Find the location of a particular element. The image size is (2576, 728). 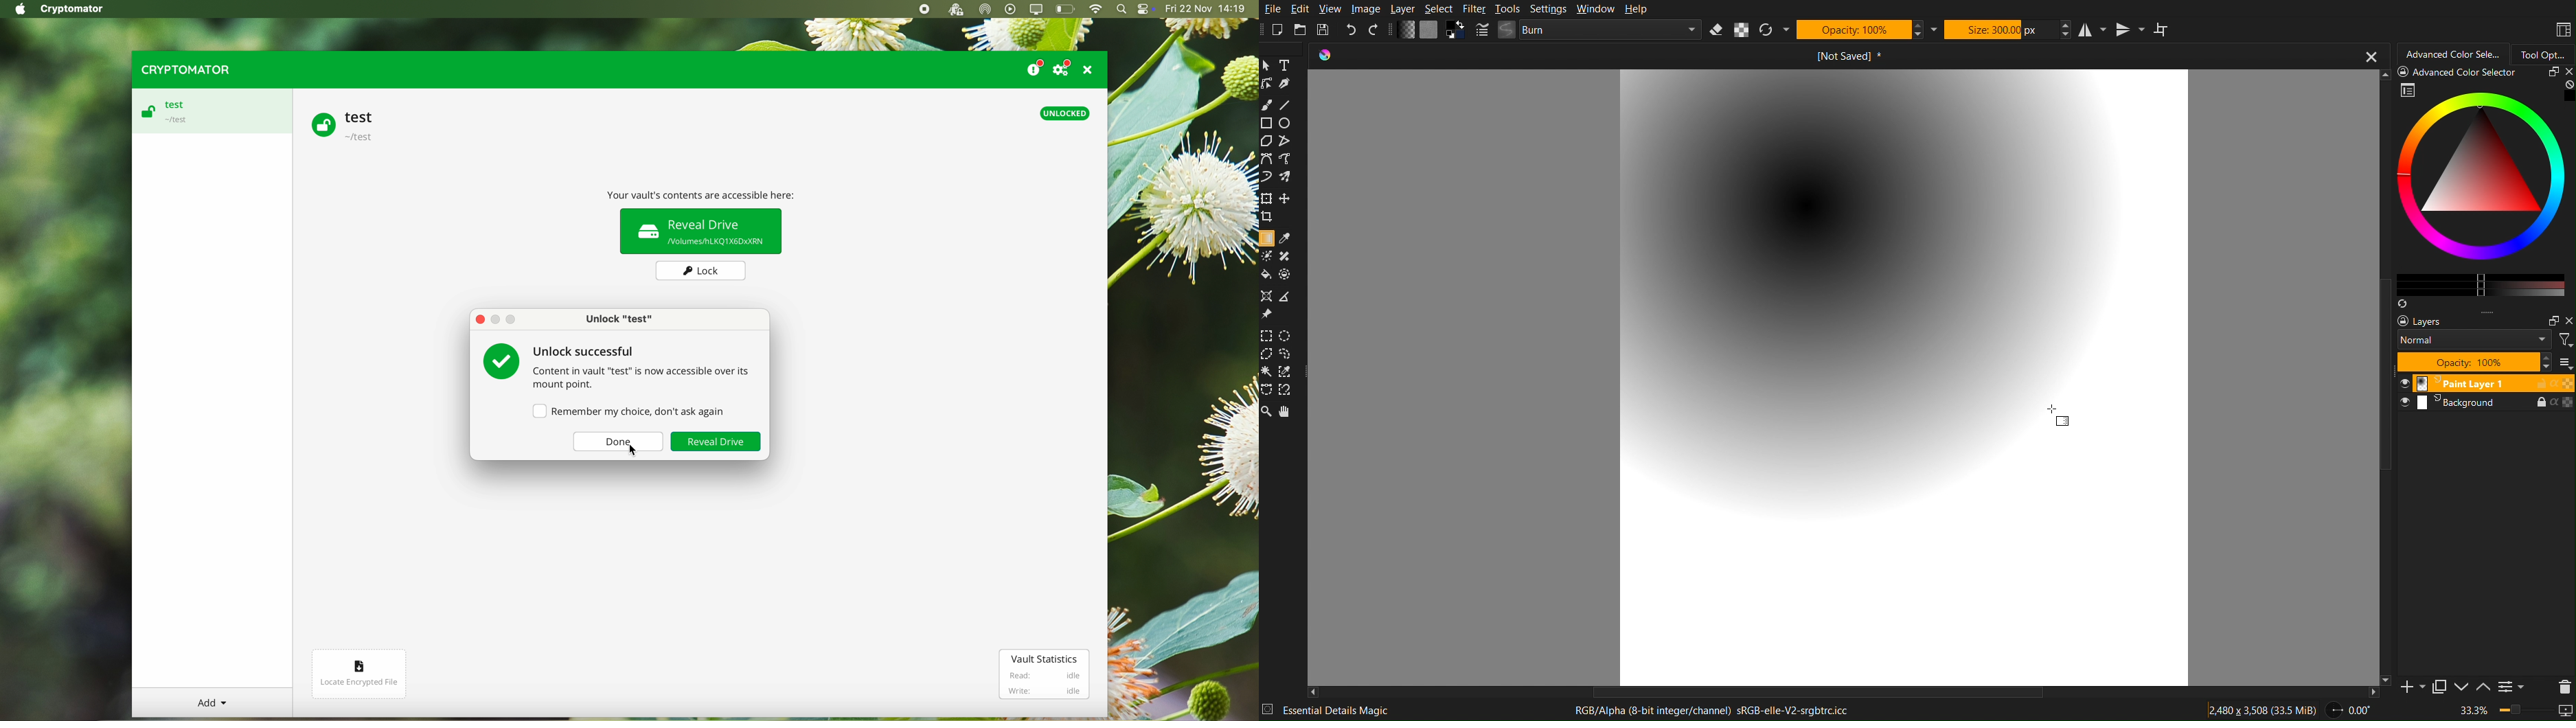

Zoom is located at coordinates (1267, 412).